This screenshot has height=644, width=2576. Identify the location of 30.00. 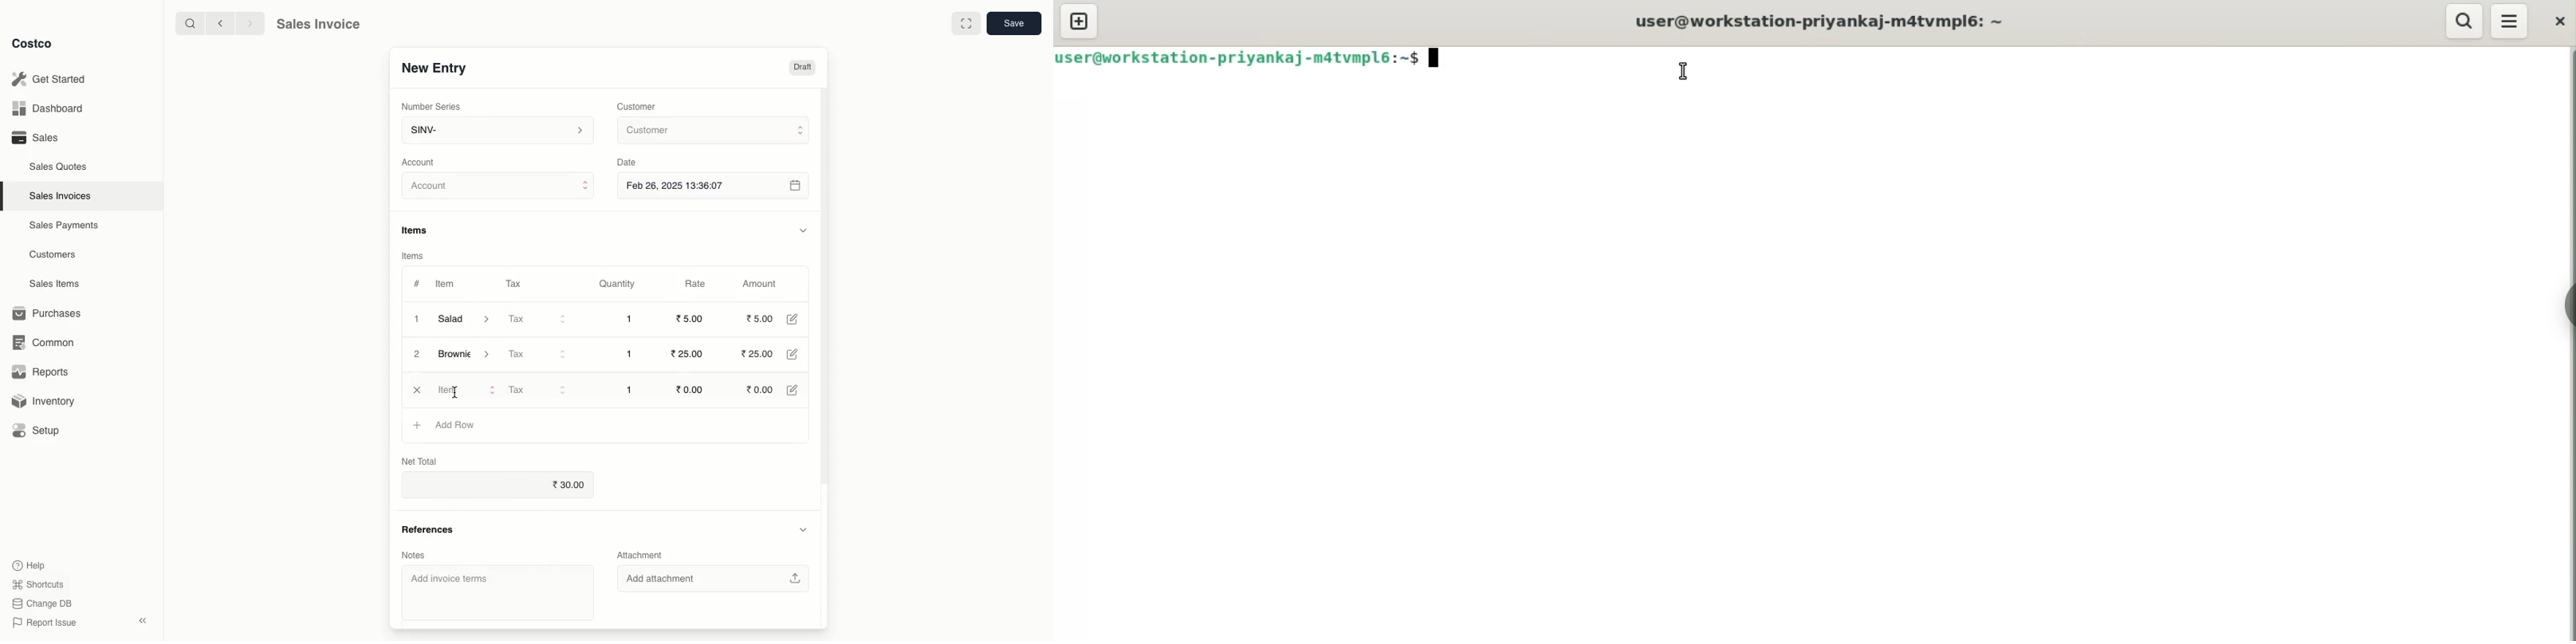
(499, 487).